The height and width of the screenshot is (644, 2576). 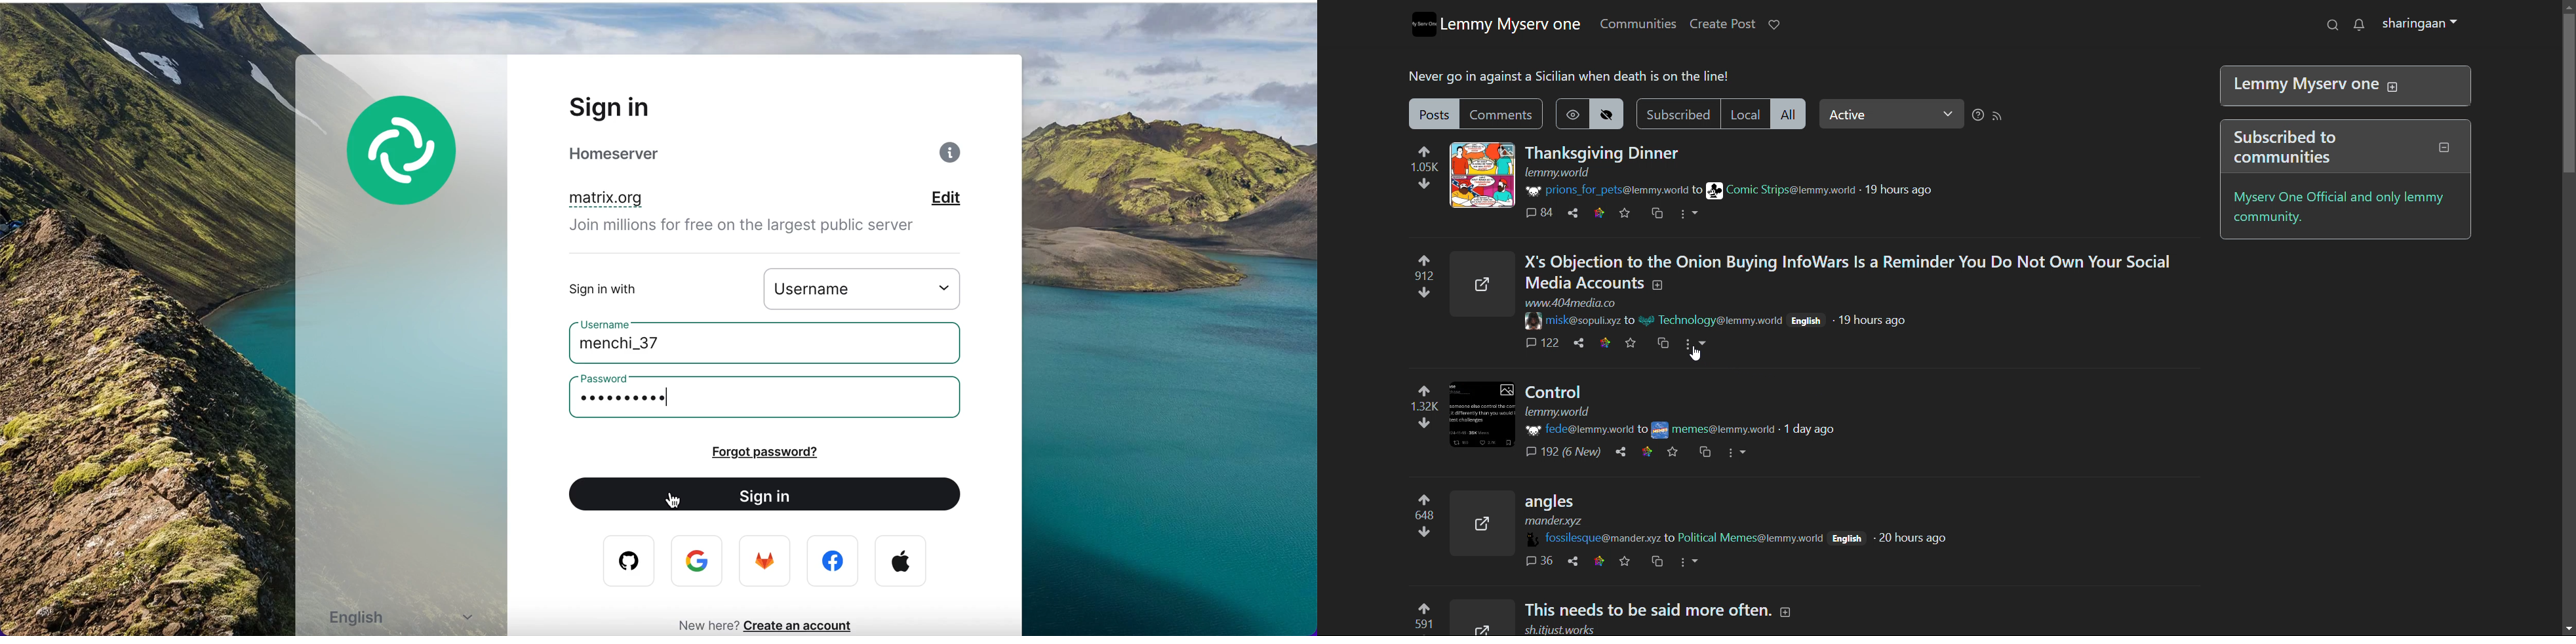 I want to click on sign in, so click(x=636, y=107).